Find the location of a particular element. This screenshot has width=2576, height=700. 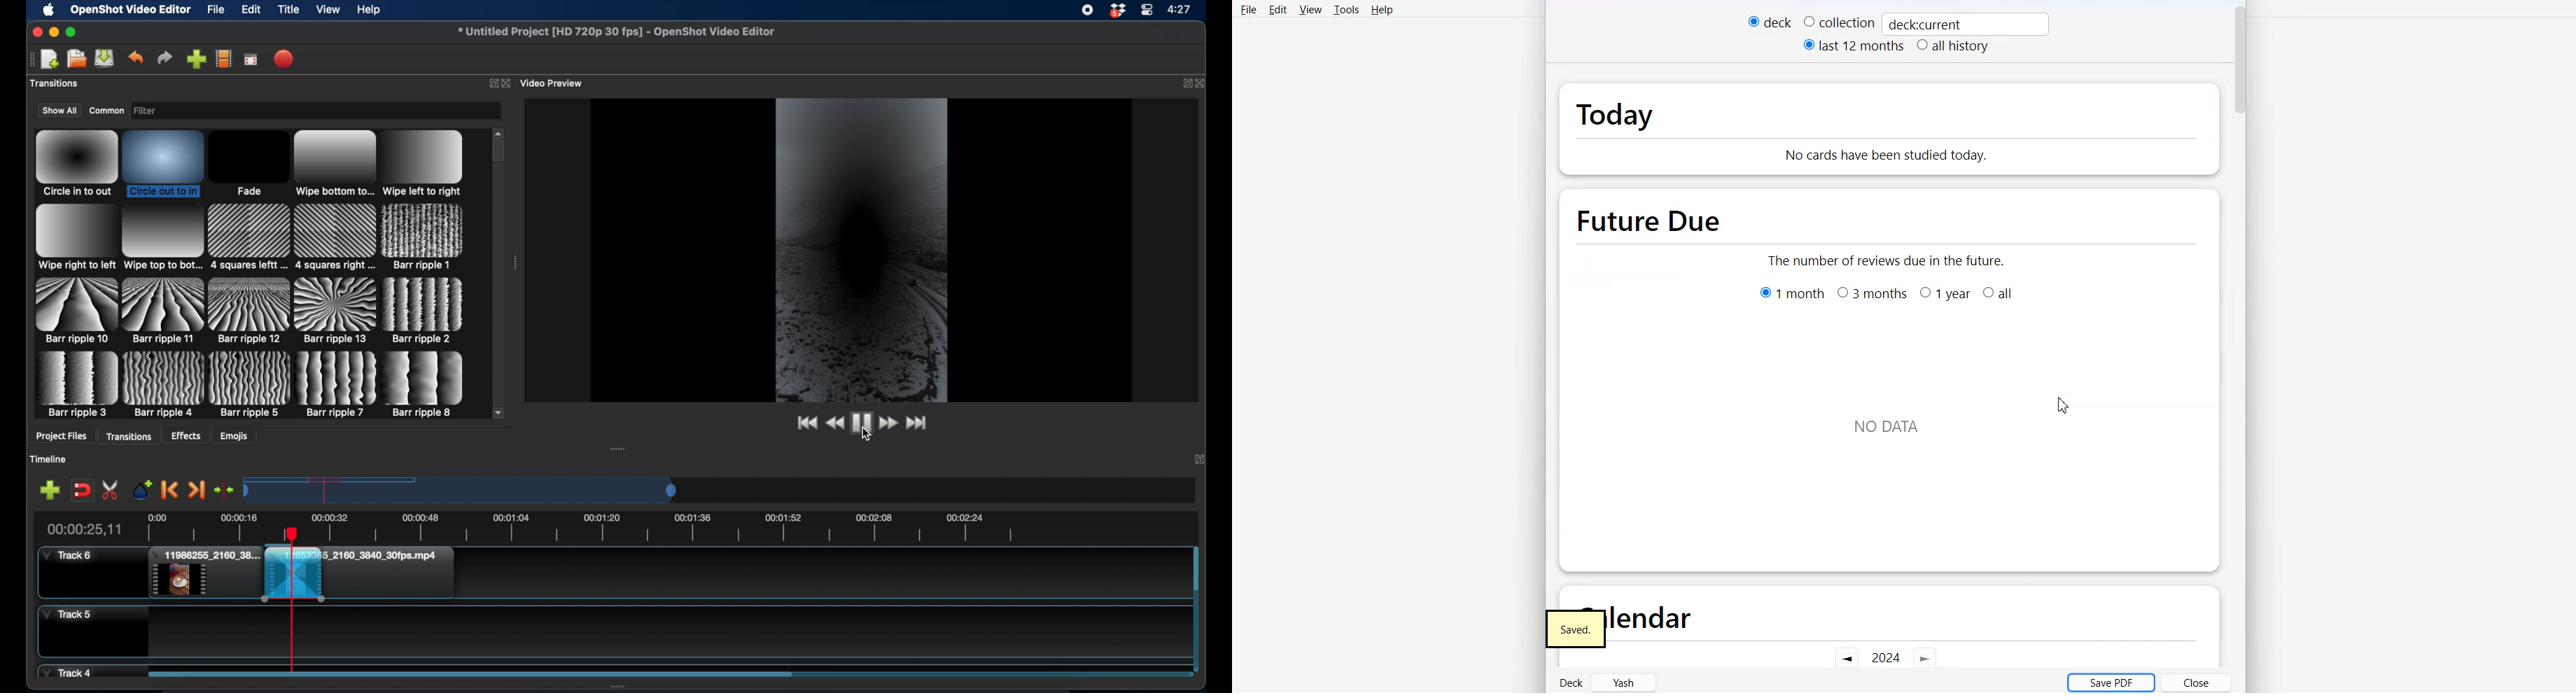

previous marker is located at coordinates (171, 491).